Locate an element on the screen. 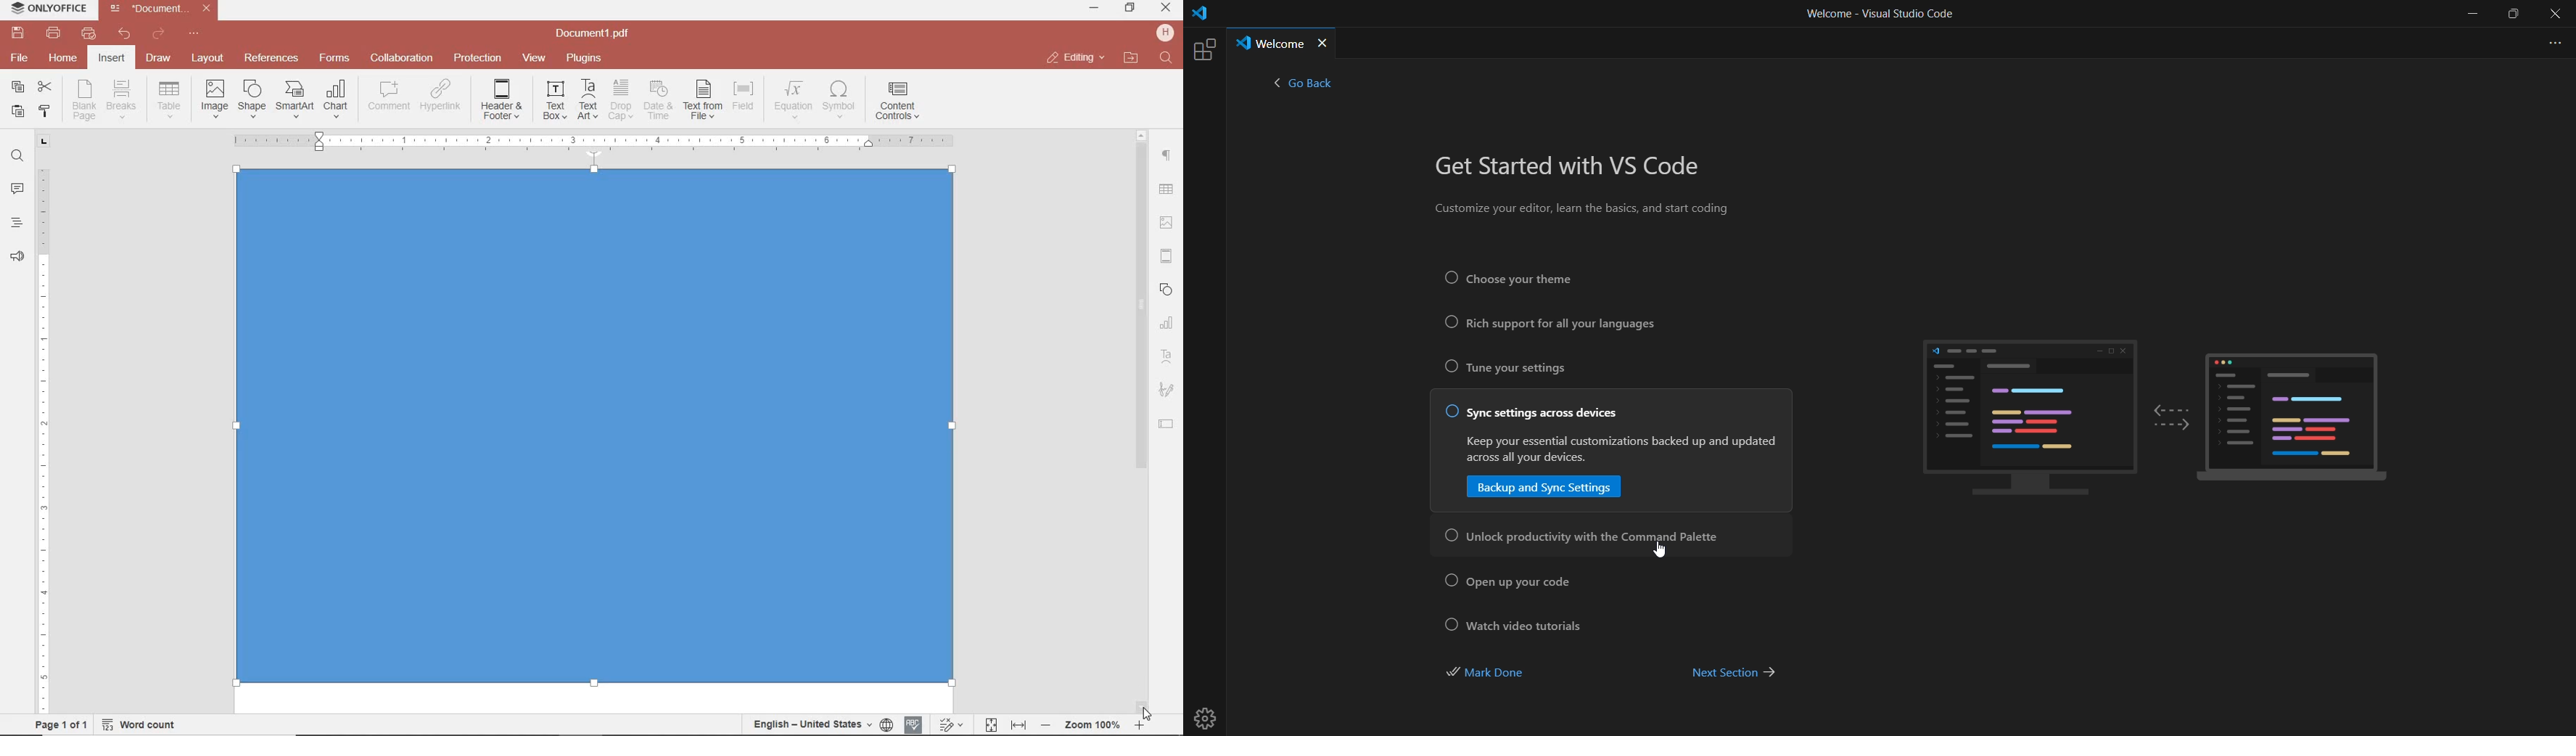 The height and width of the screenshot is (756, 2576). insert is located at coordinates (111, 59).